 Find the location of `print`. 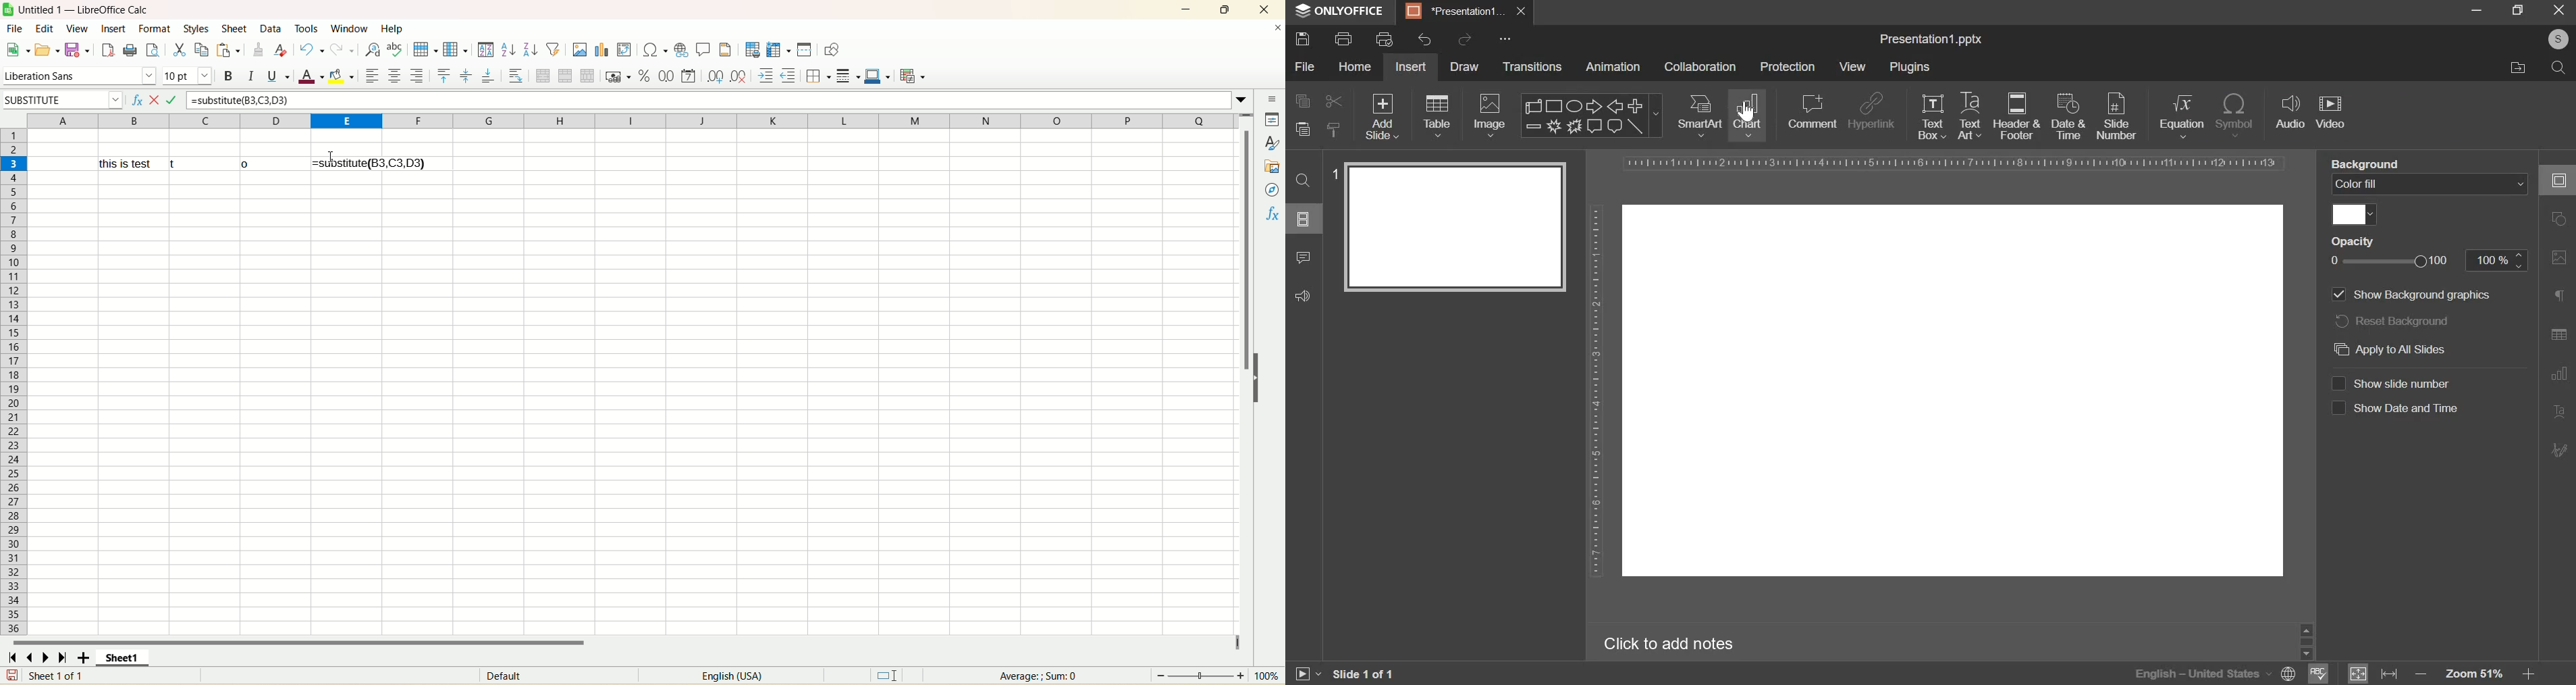

print is located at coordinates (1343, 39).